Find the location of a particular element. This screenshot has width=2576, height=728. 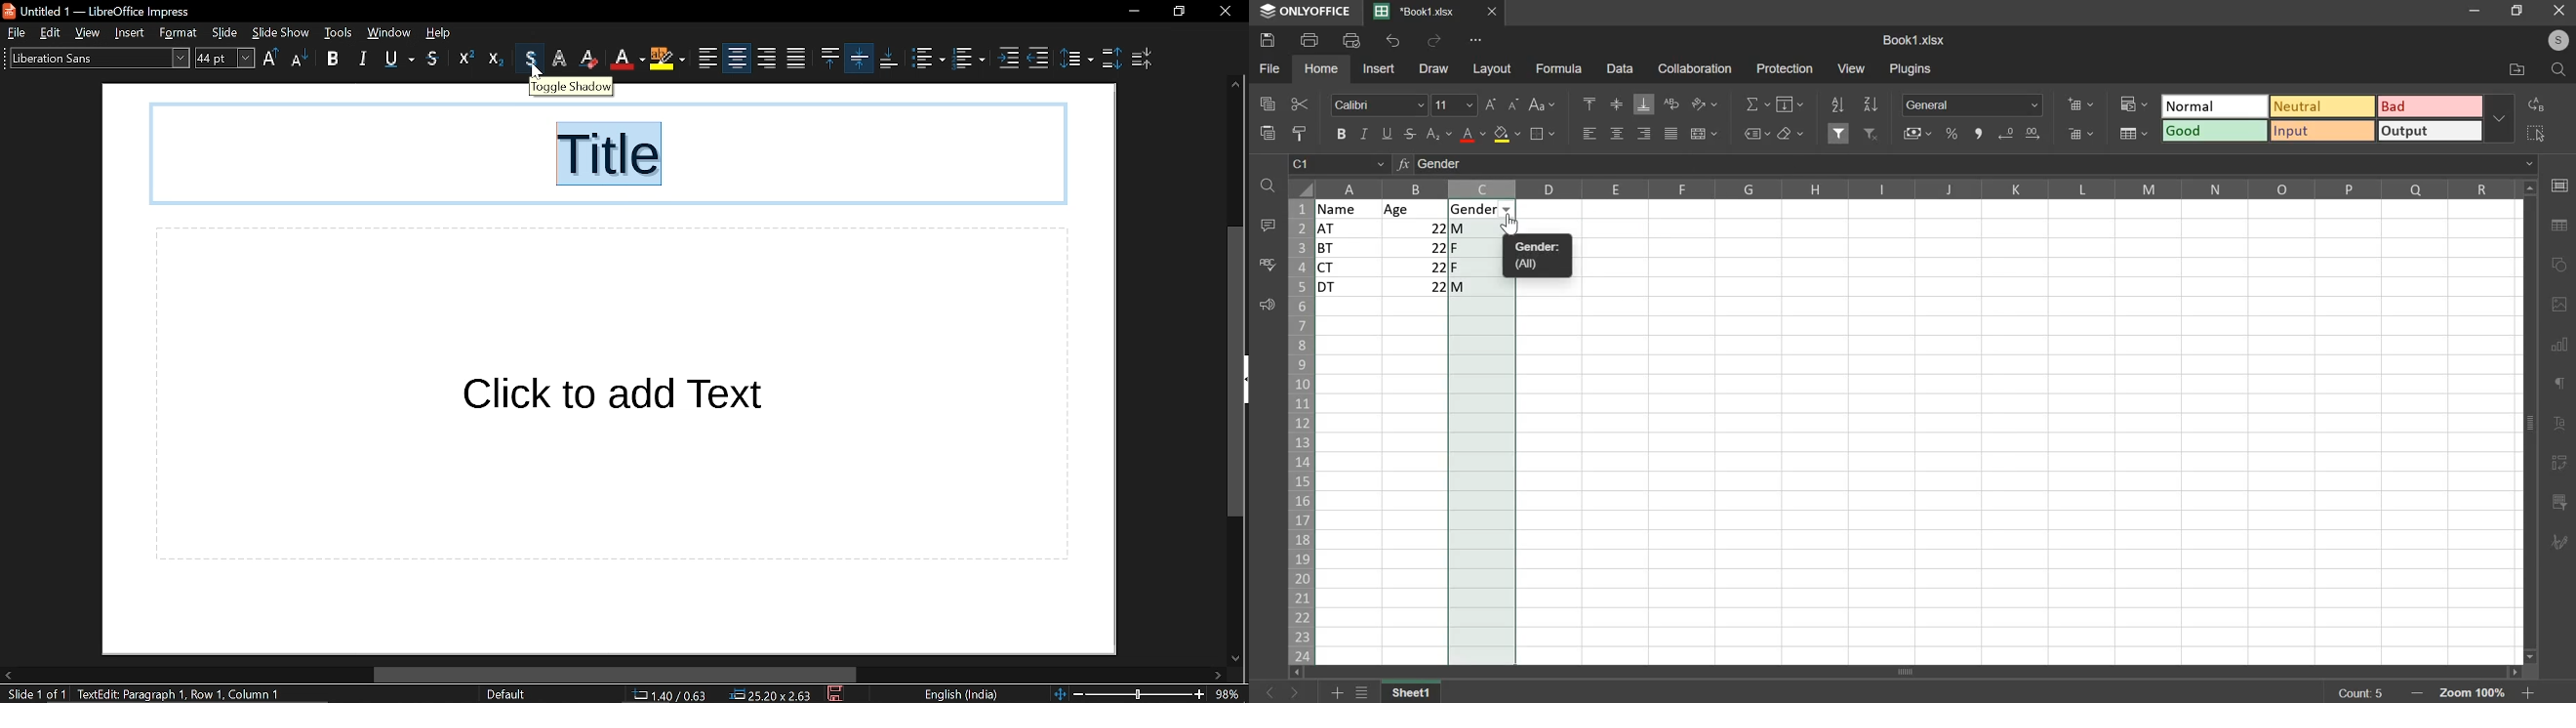

text style is located at coordinates (94, 57).